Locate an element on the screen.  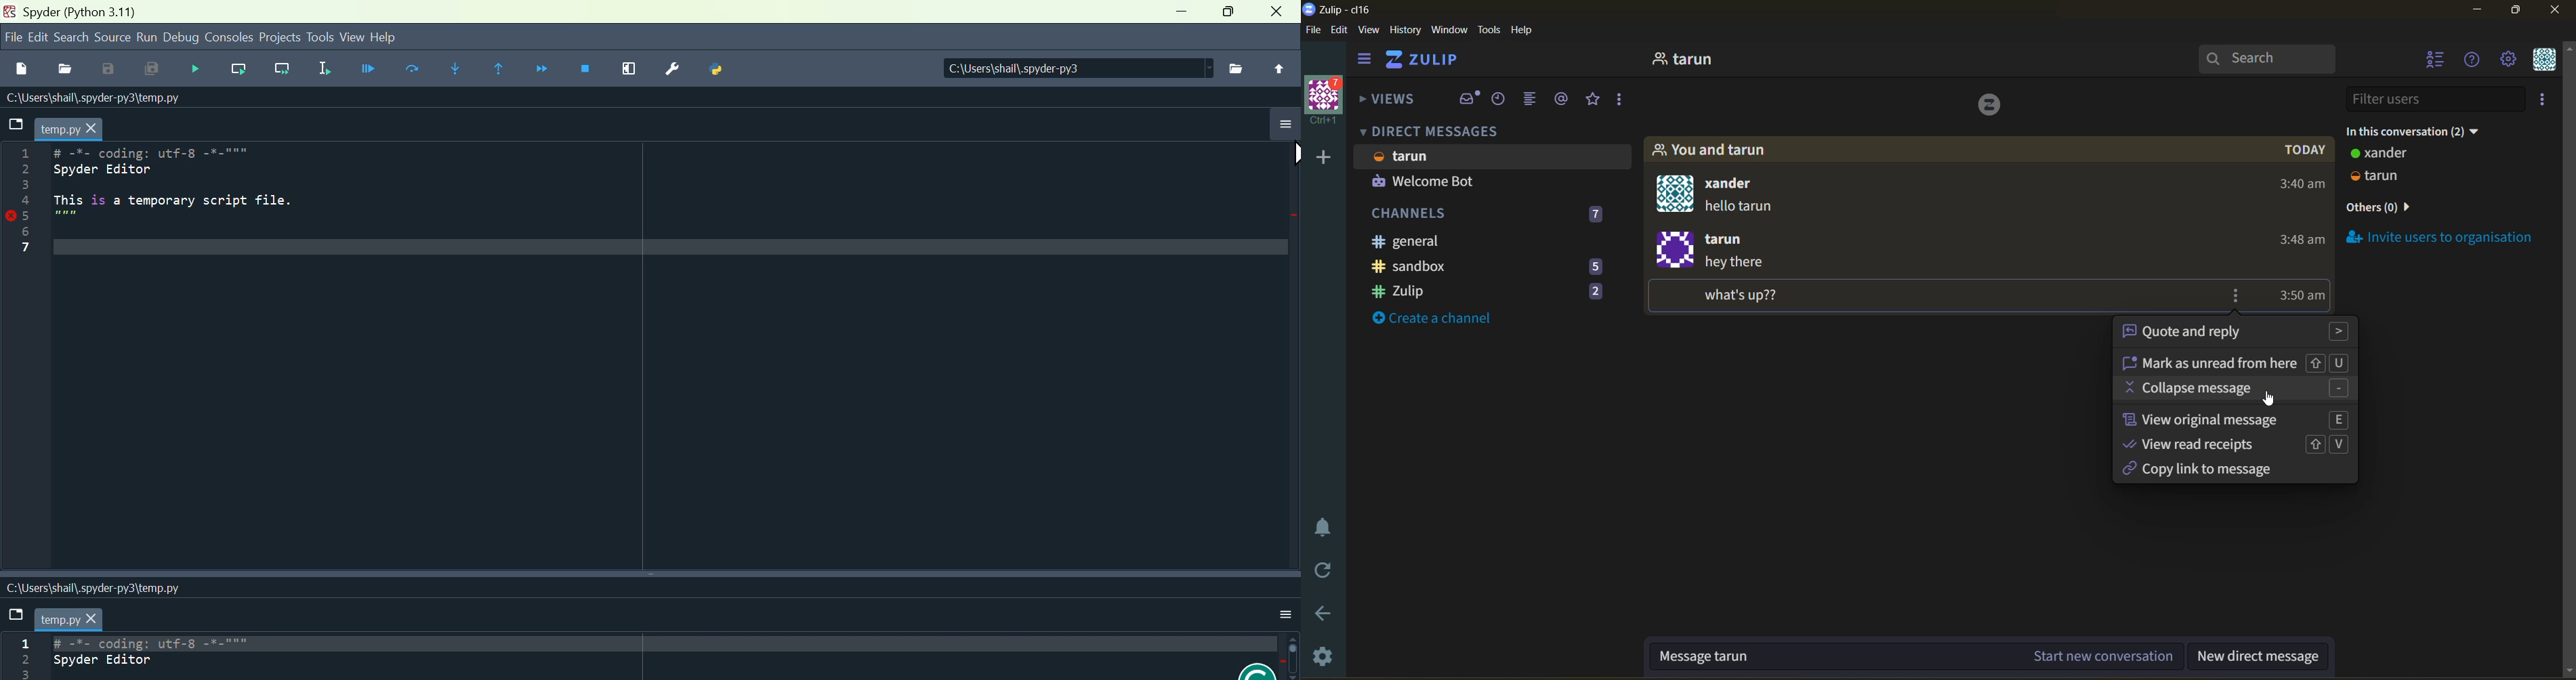
views is located at coordinates (1389, 100).